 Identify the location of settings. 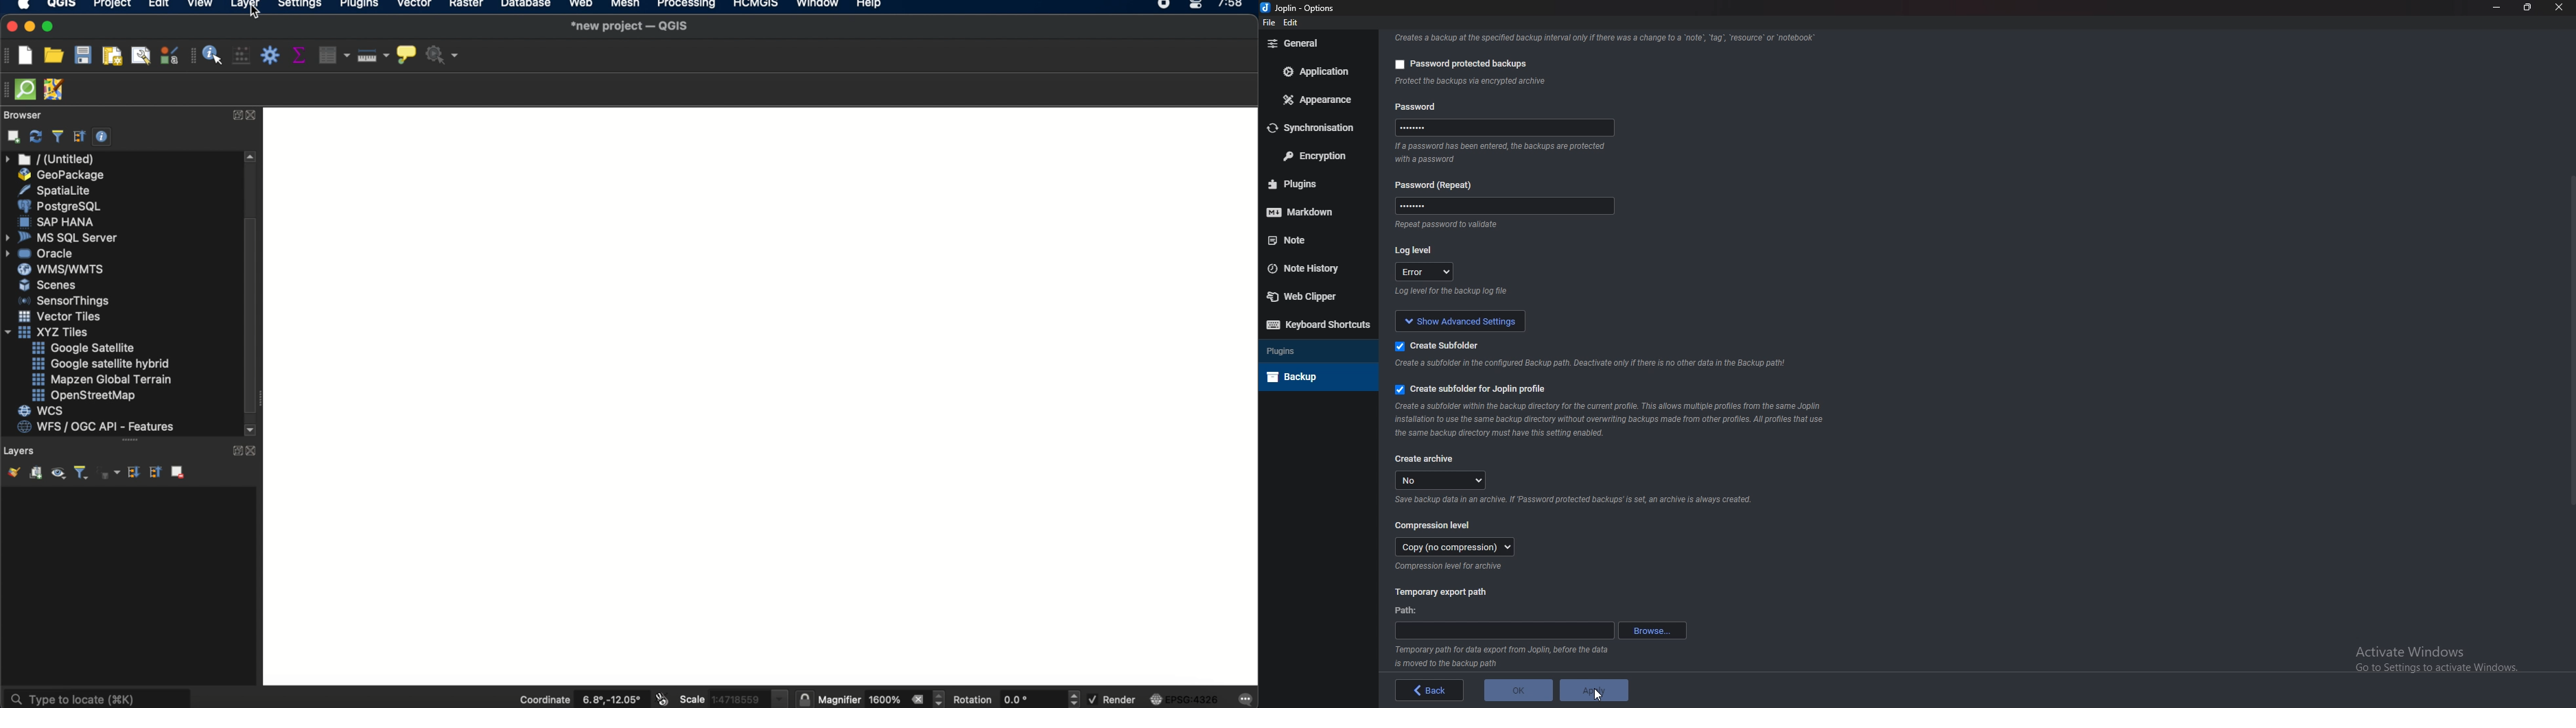
(299, 6).